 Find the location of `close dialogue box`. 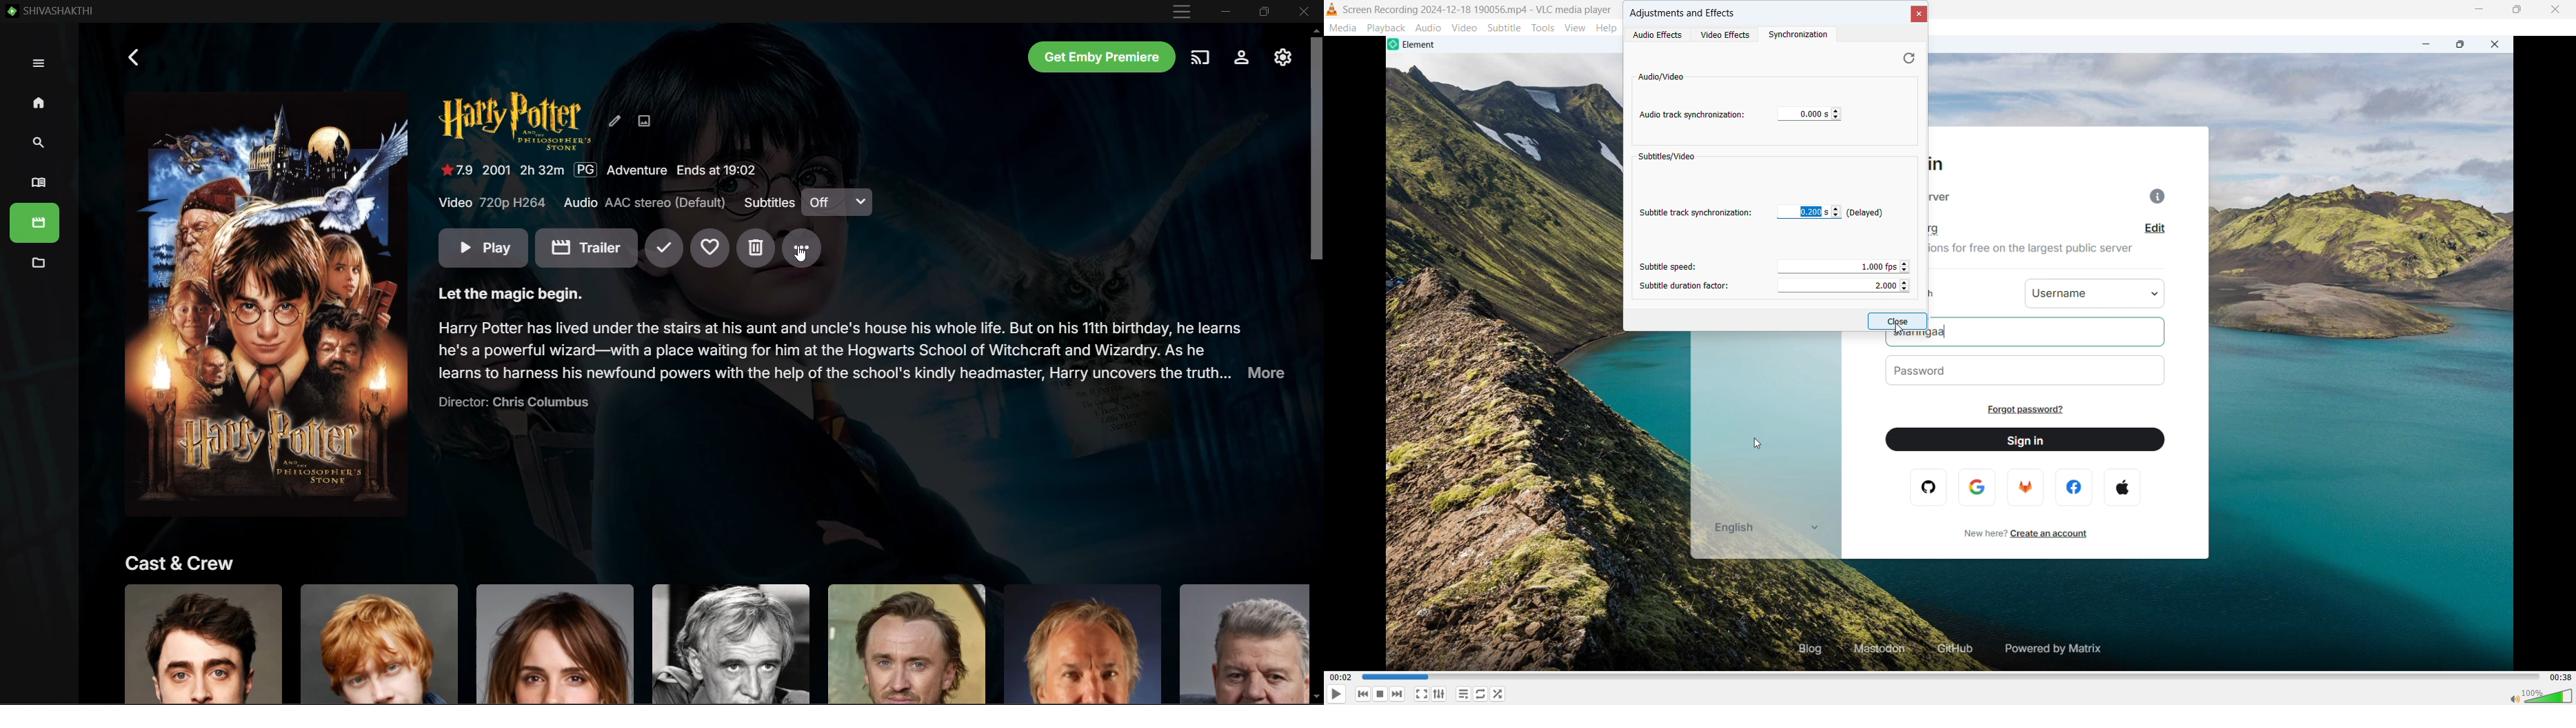

close dialogue box is located at coordinates (1920, 13).